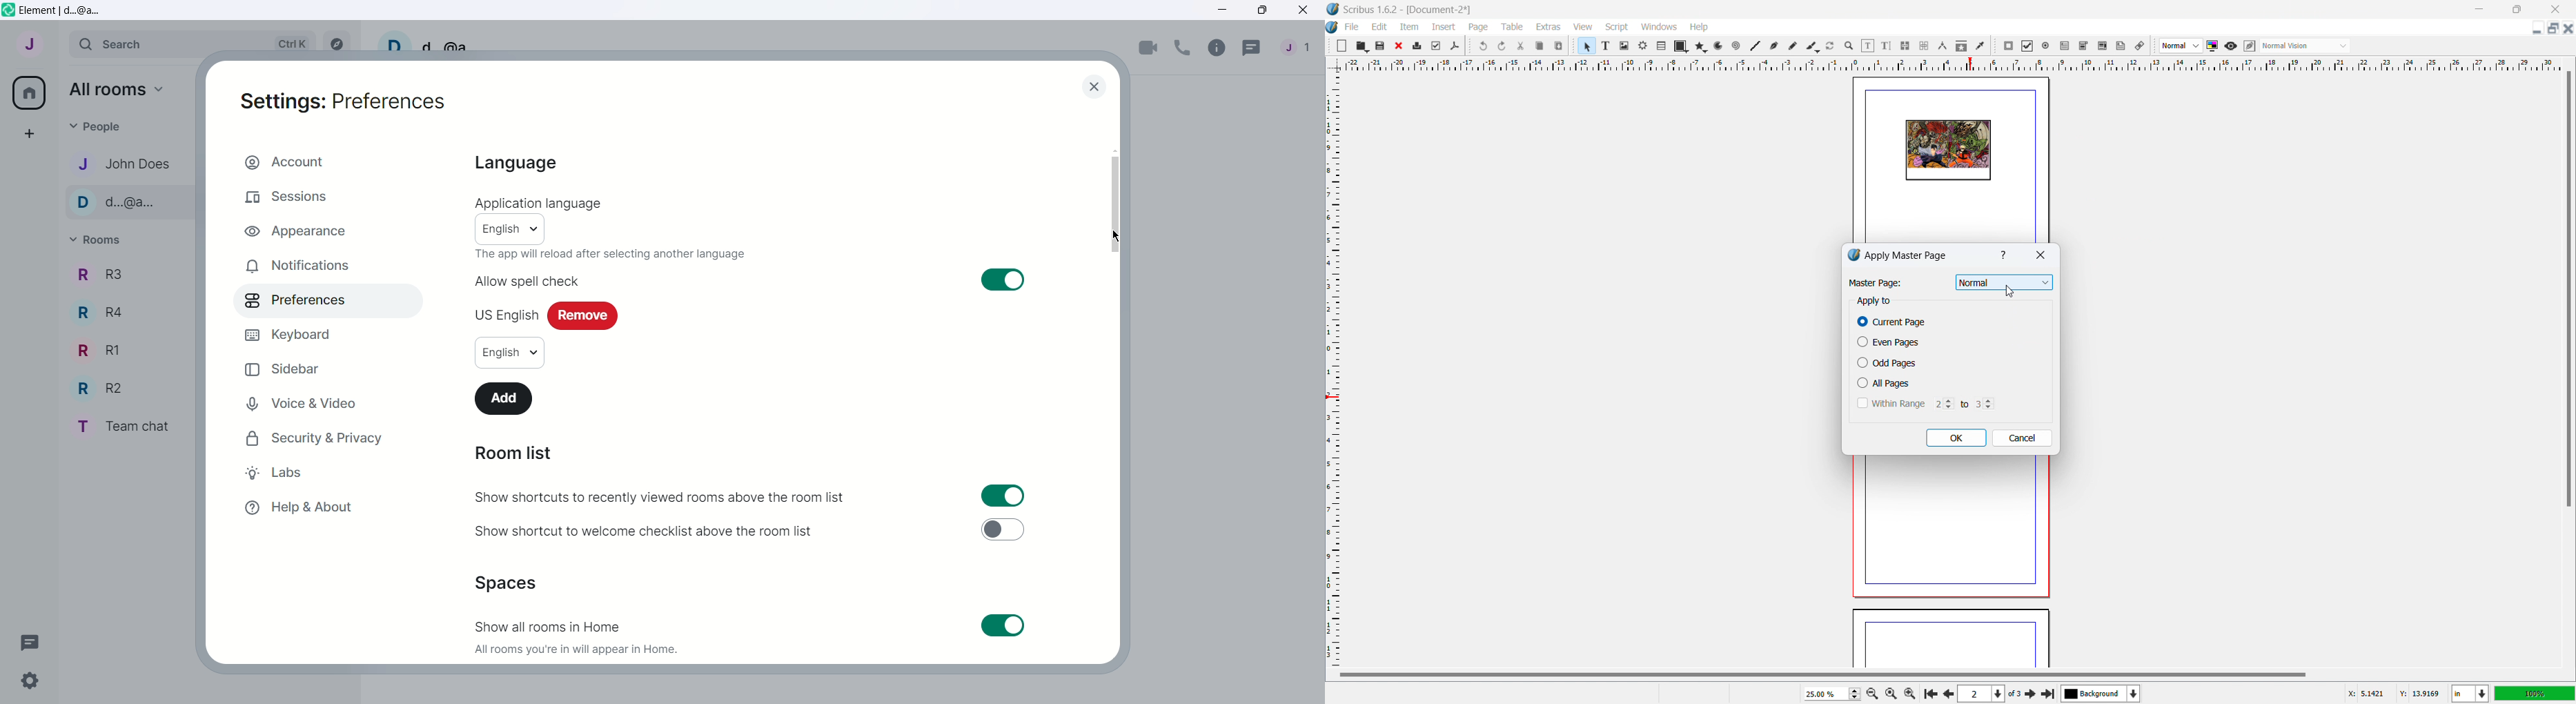 The width and height of the screenshot is (2576, 728). I want to click on measurement, so click(1942, 46).